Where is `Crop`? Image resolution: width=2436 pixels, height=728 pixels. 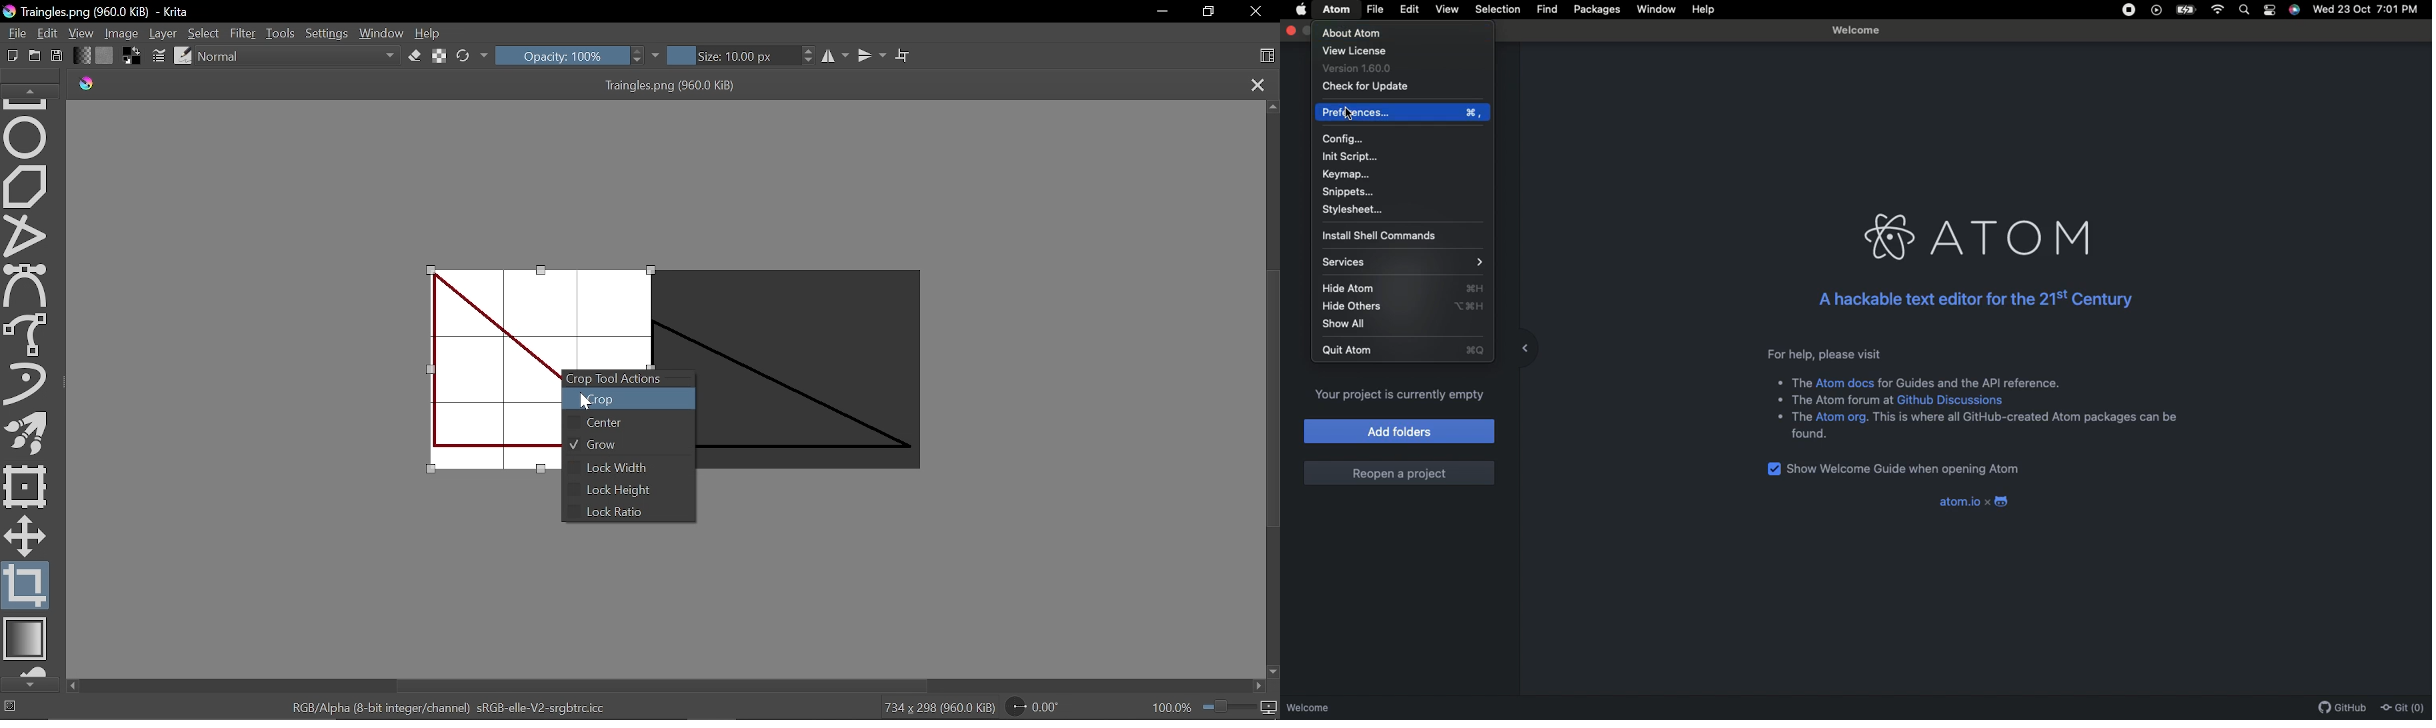
Crop is located at coordinates (603, 400).